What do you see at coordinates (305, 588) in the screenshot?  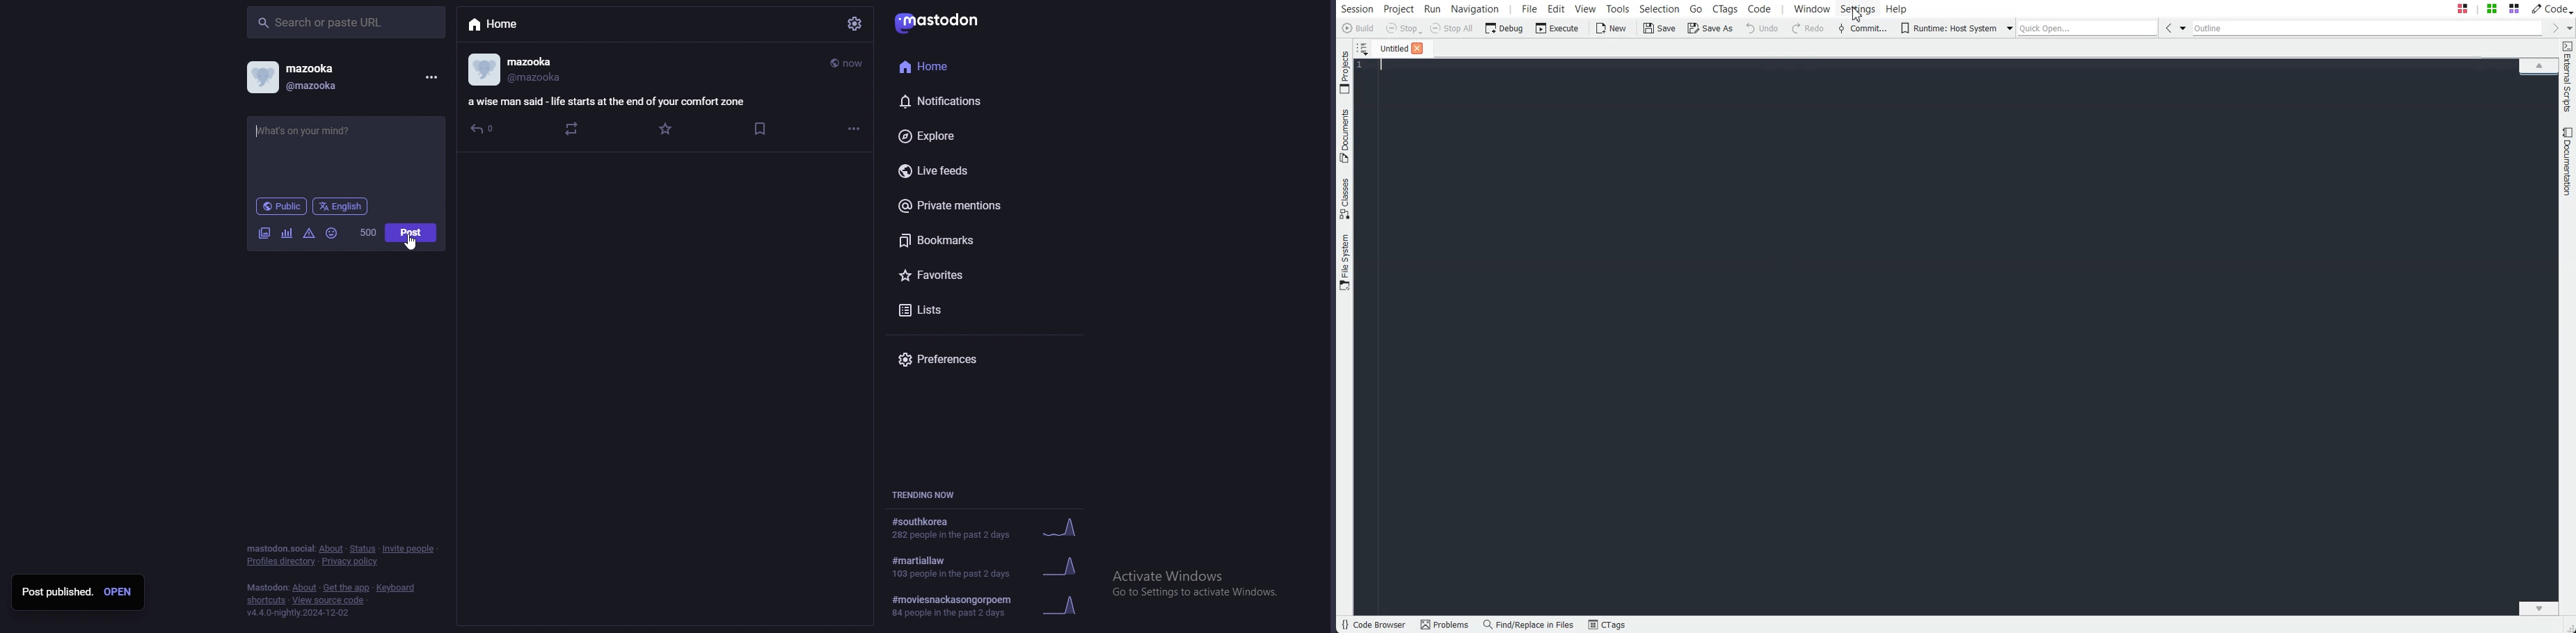 I see `about` at bounding box center [305, 588].